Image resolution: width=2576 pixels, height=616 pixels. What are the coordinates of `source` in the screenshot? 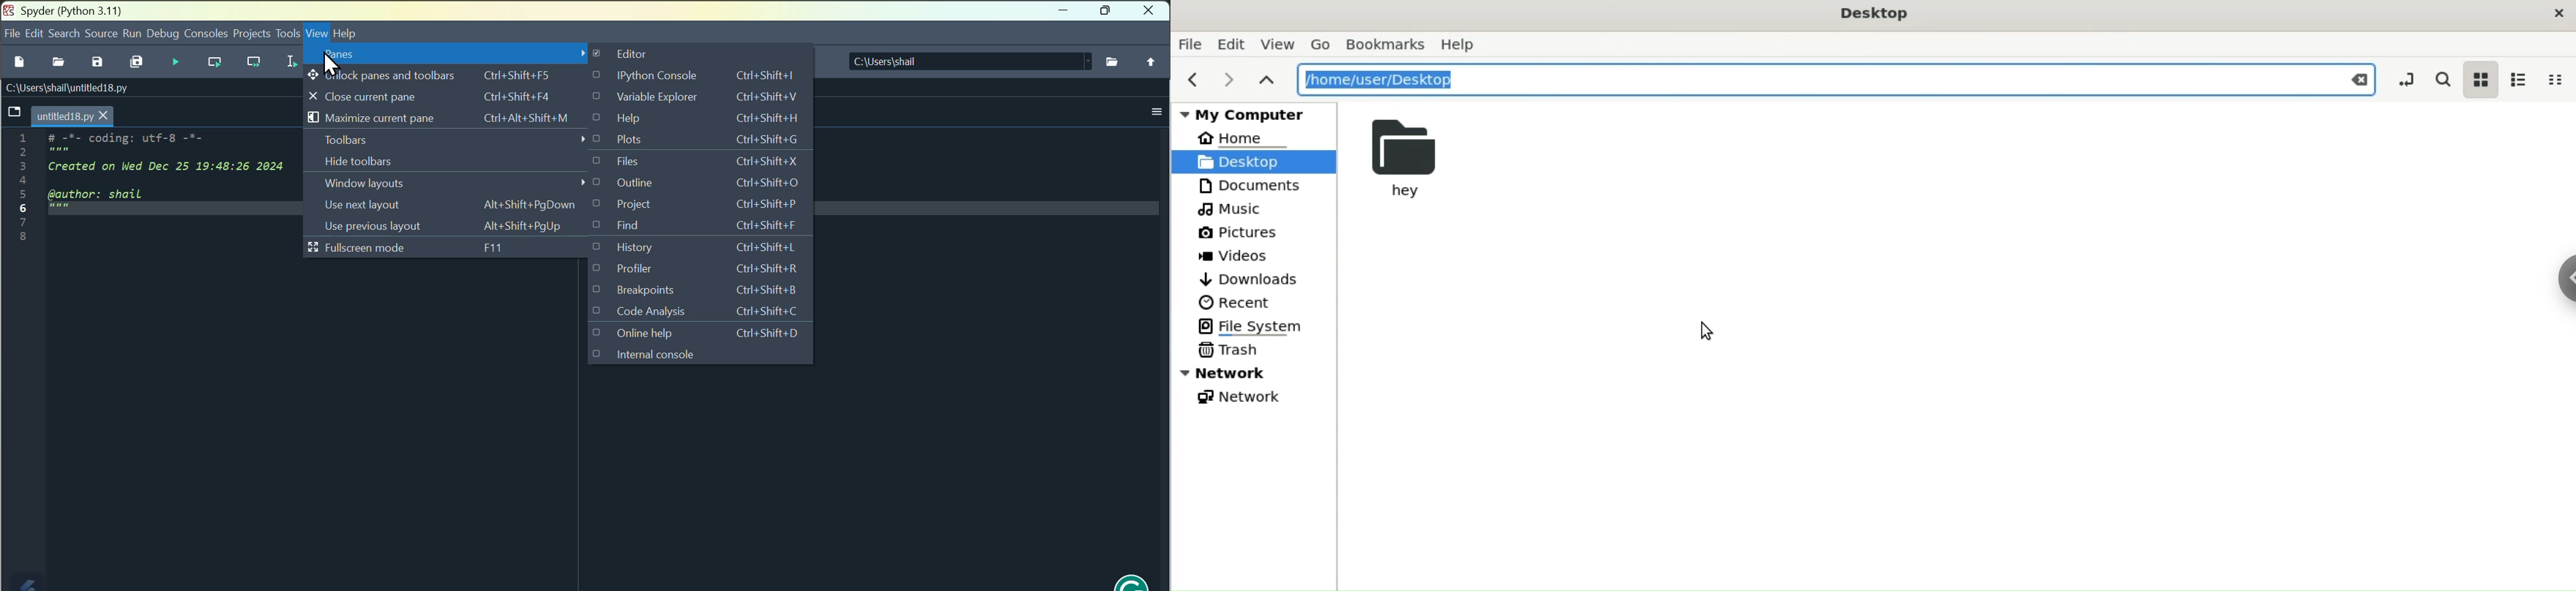 It's located at (99, 32).